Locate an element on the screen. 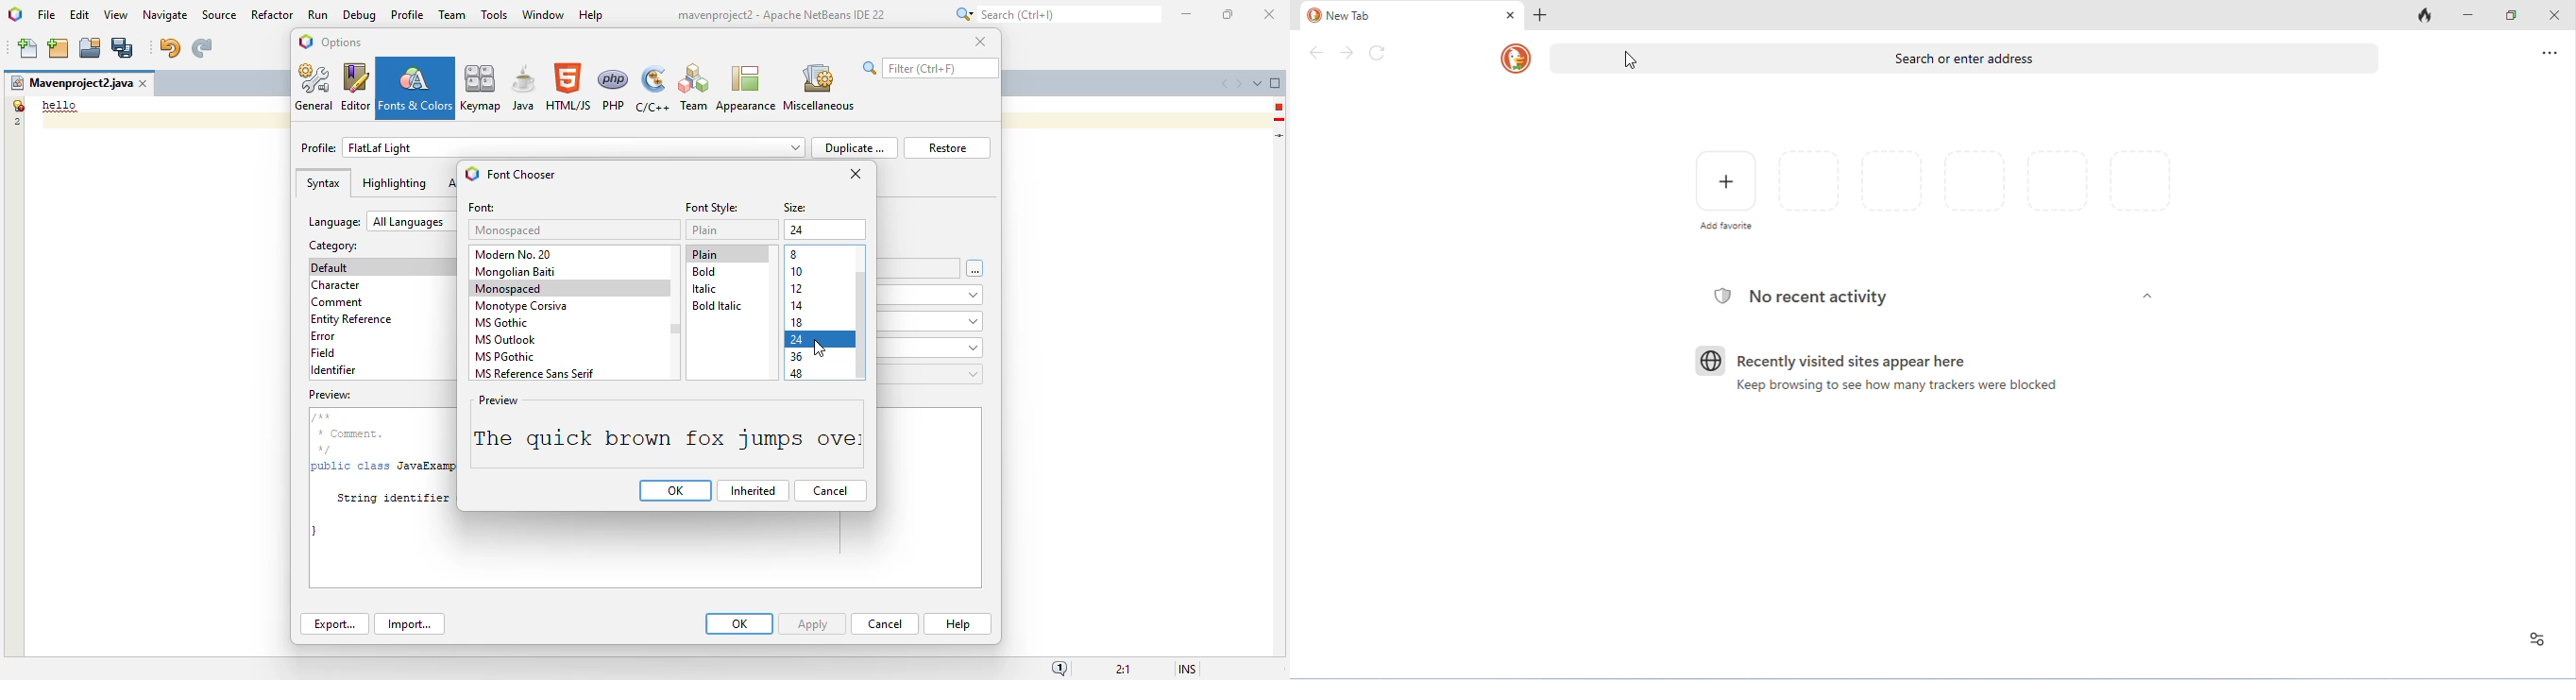  minimize is located at coordinates (1188, 14).